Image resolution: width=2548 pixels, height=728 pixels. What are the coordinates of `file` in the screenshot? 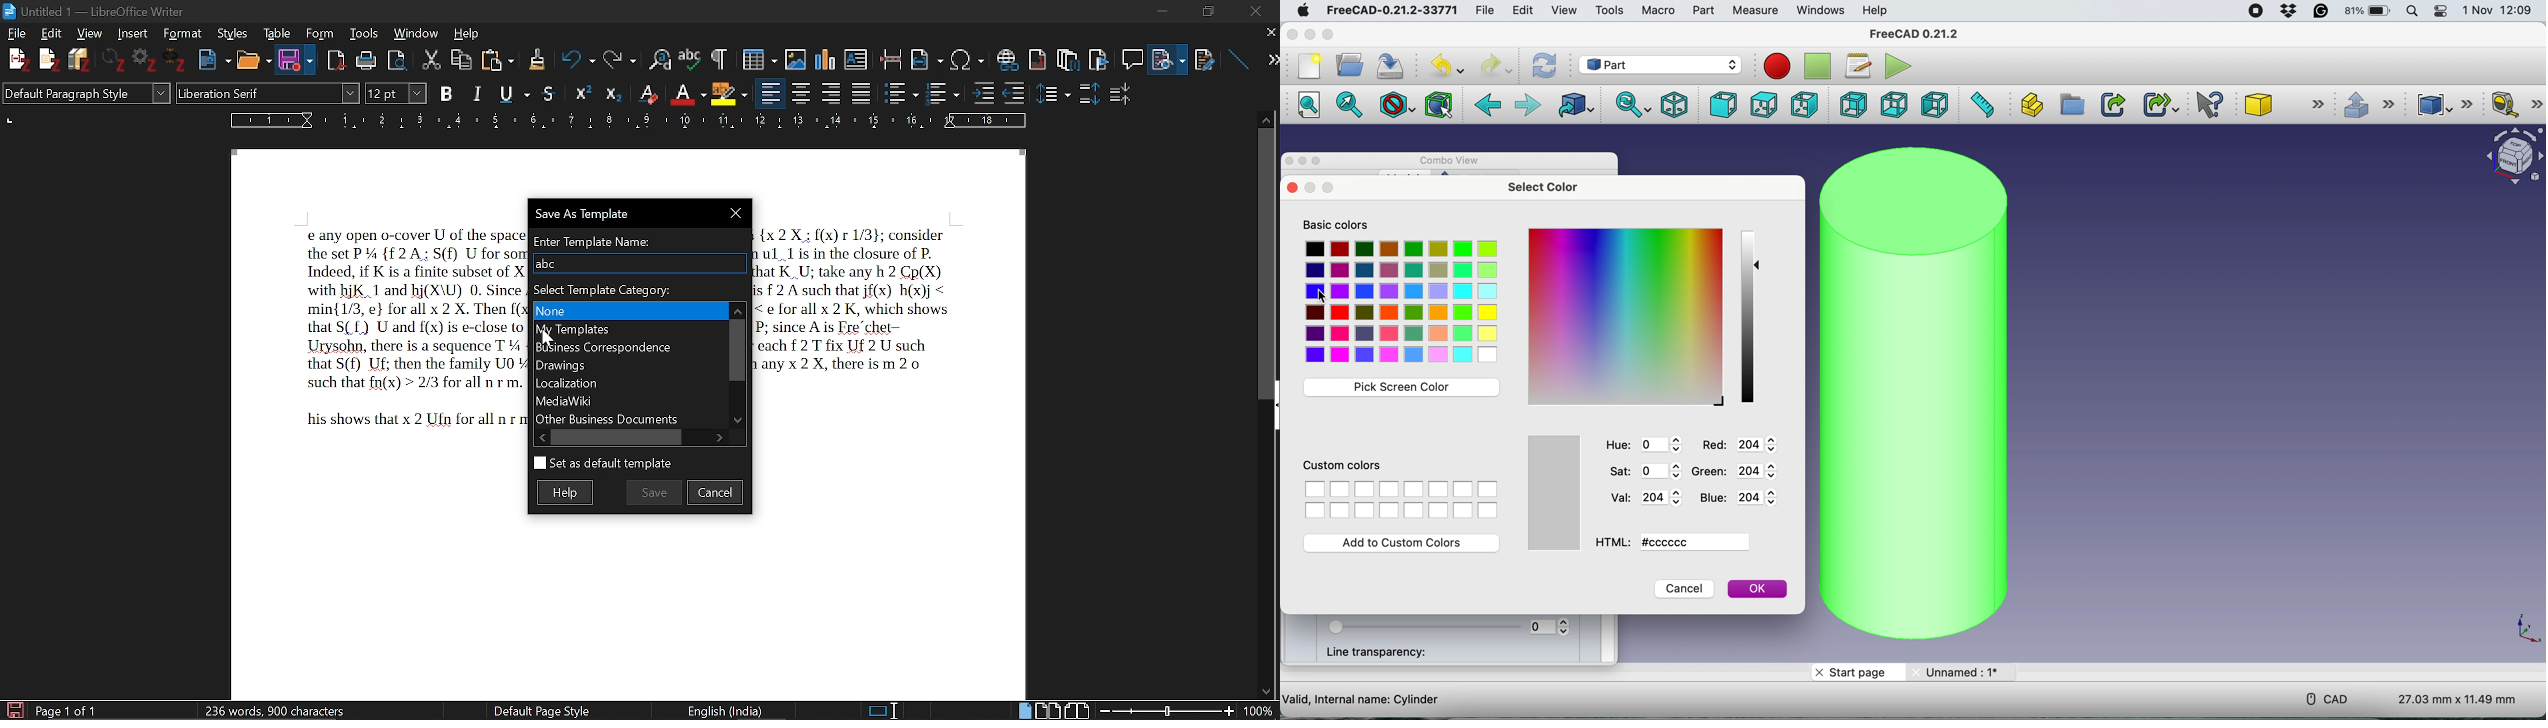 It's located at (1488, 11).